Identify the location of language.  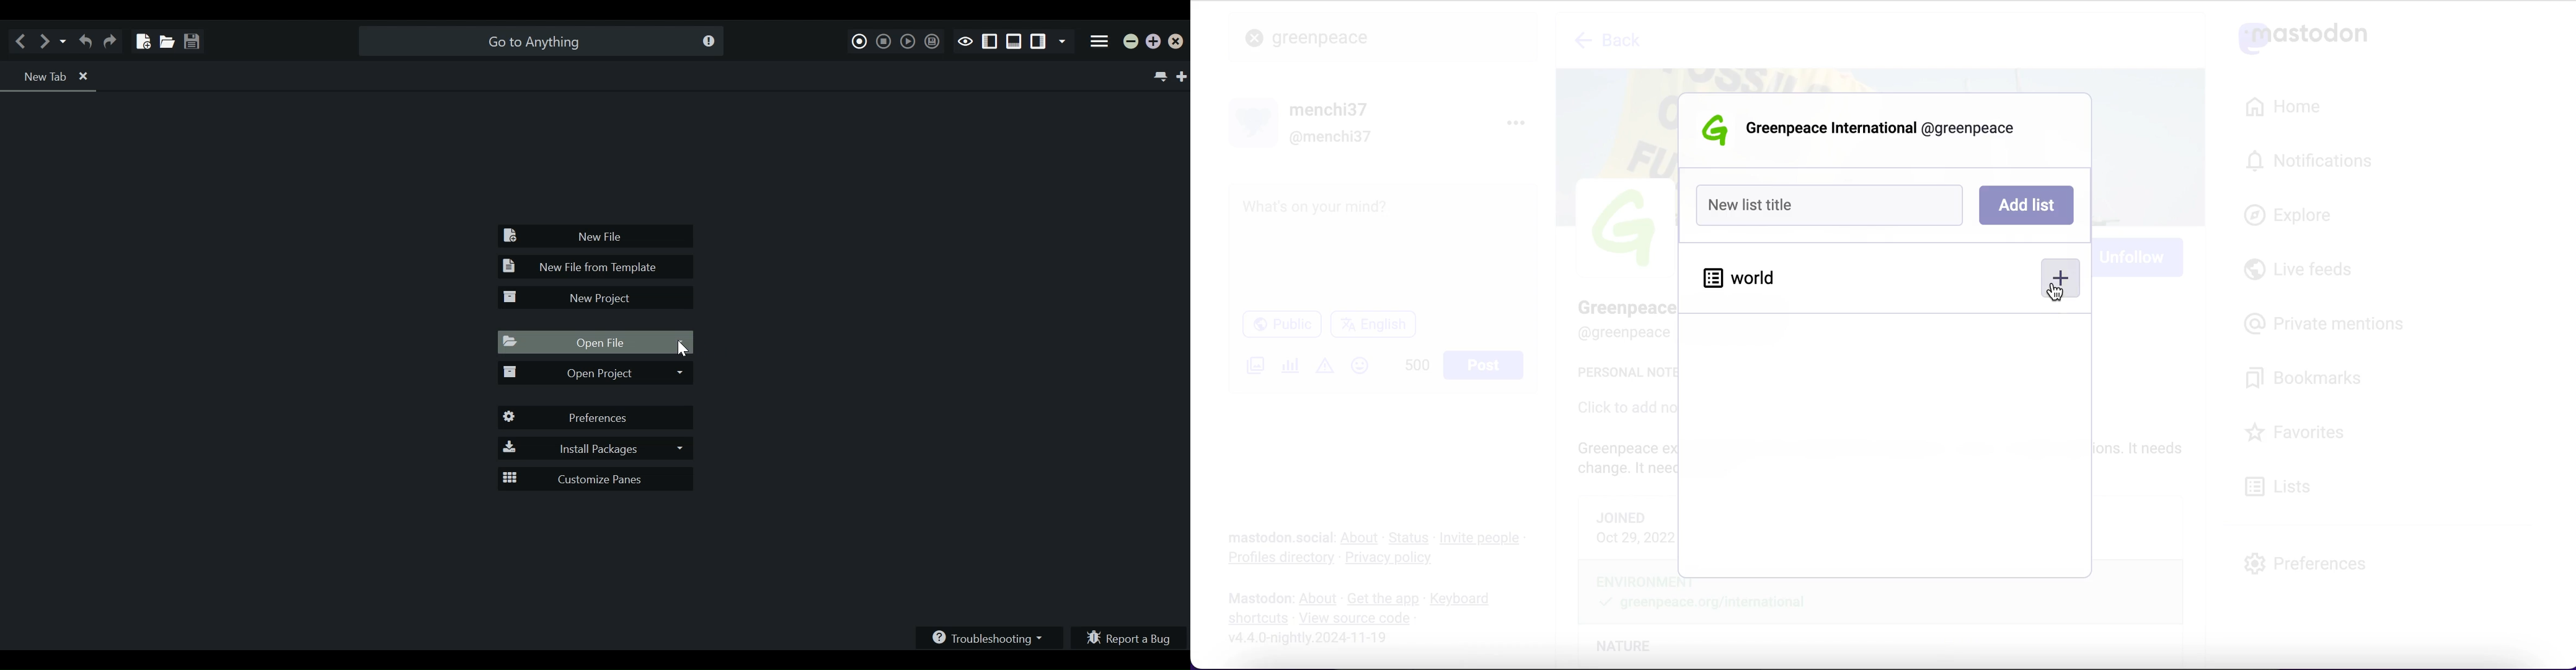
(1378, 328).